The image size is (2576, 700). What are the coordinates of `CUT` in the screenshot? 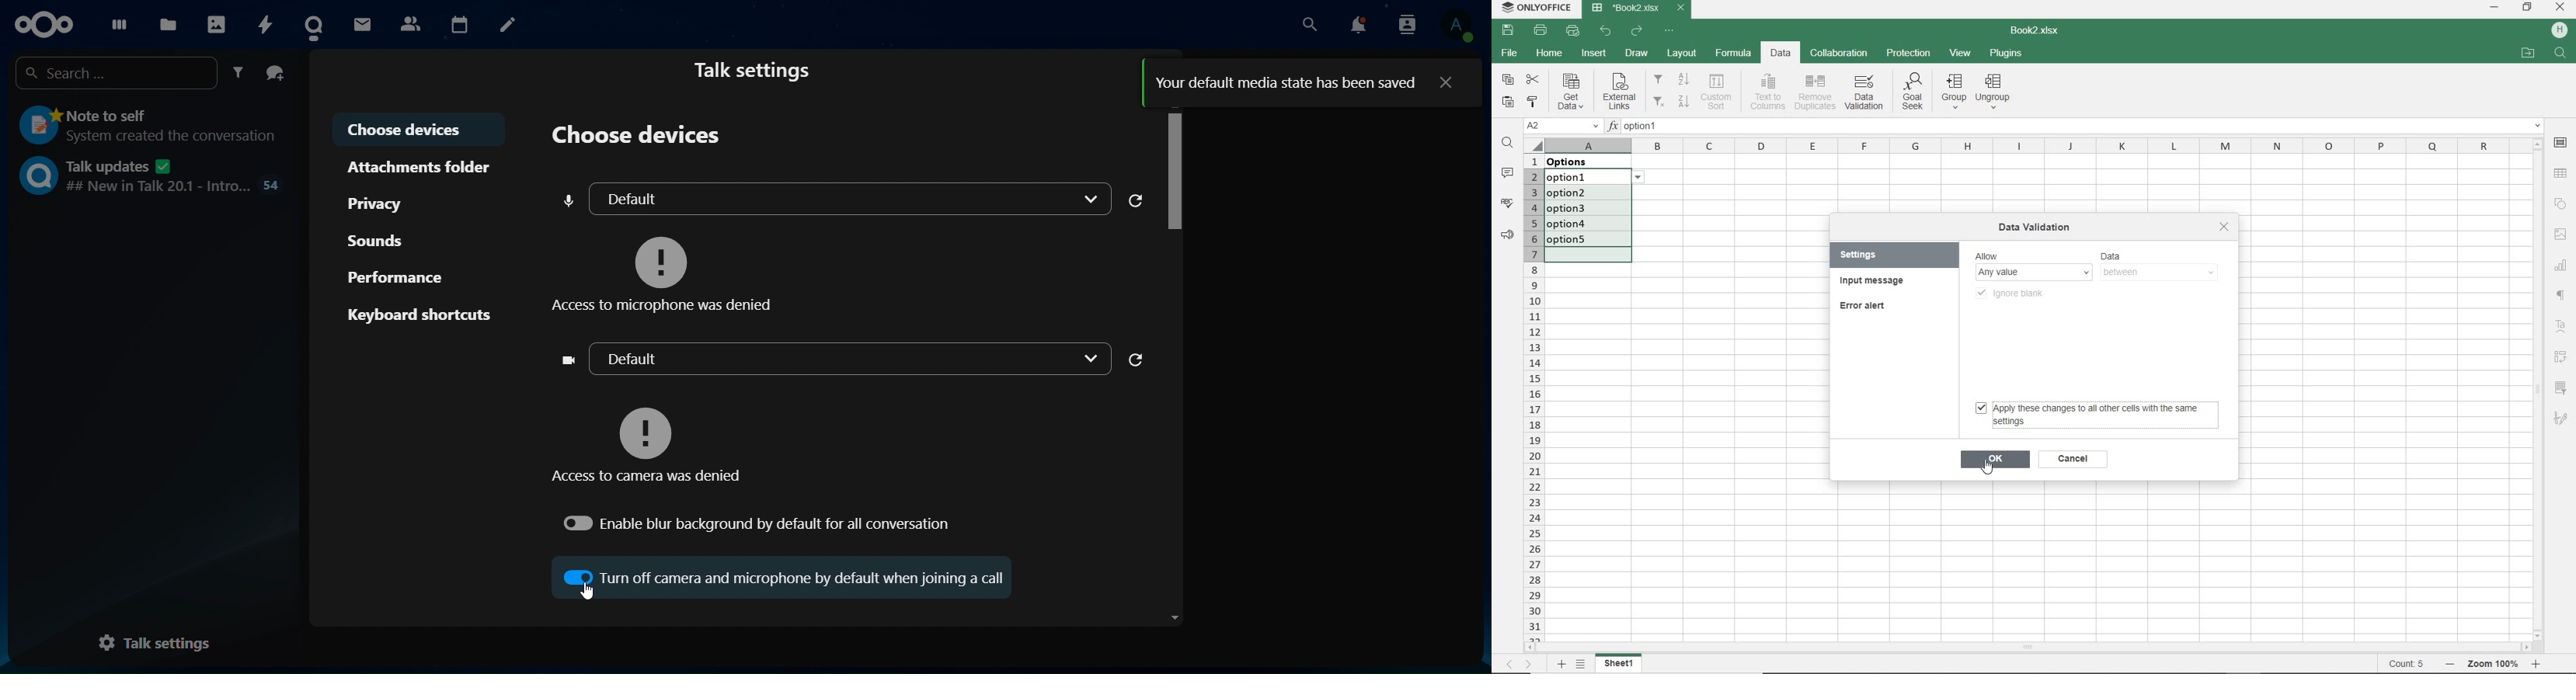 It's located at (1532, 78).